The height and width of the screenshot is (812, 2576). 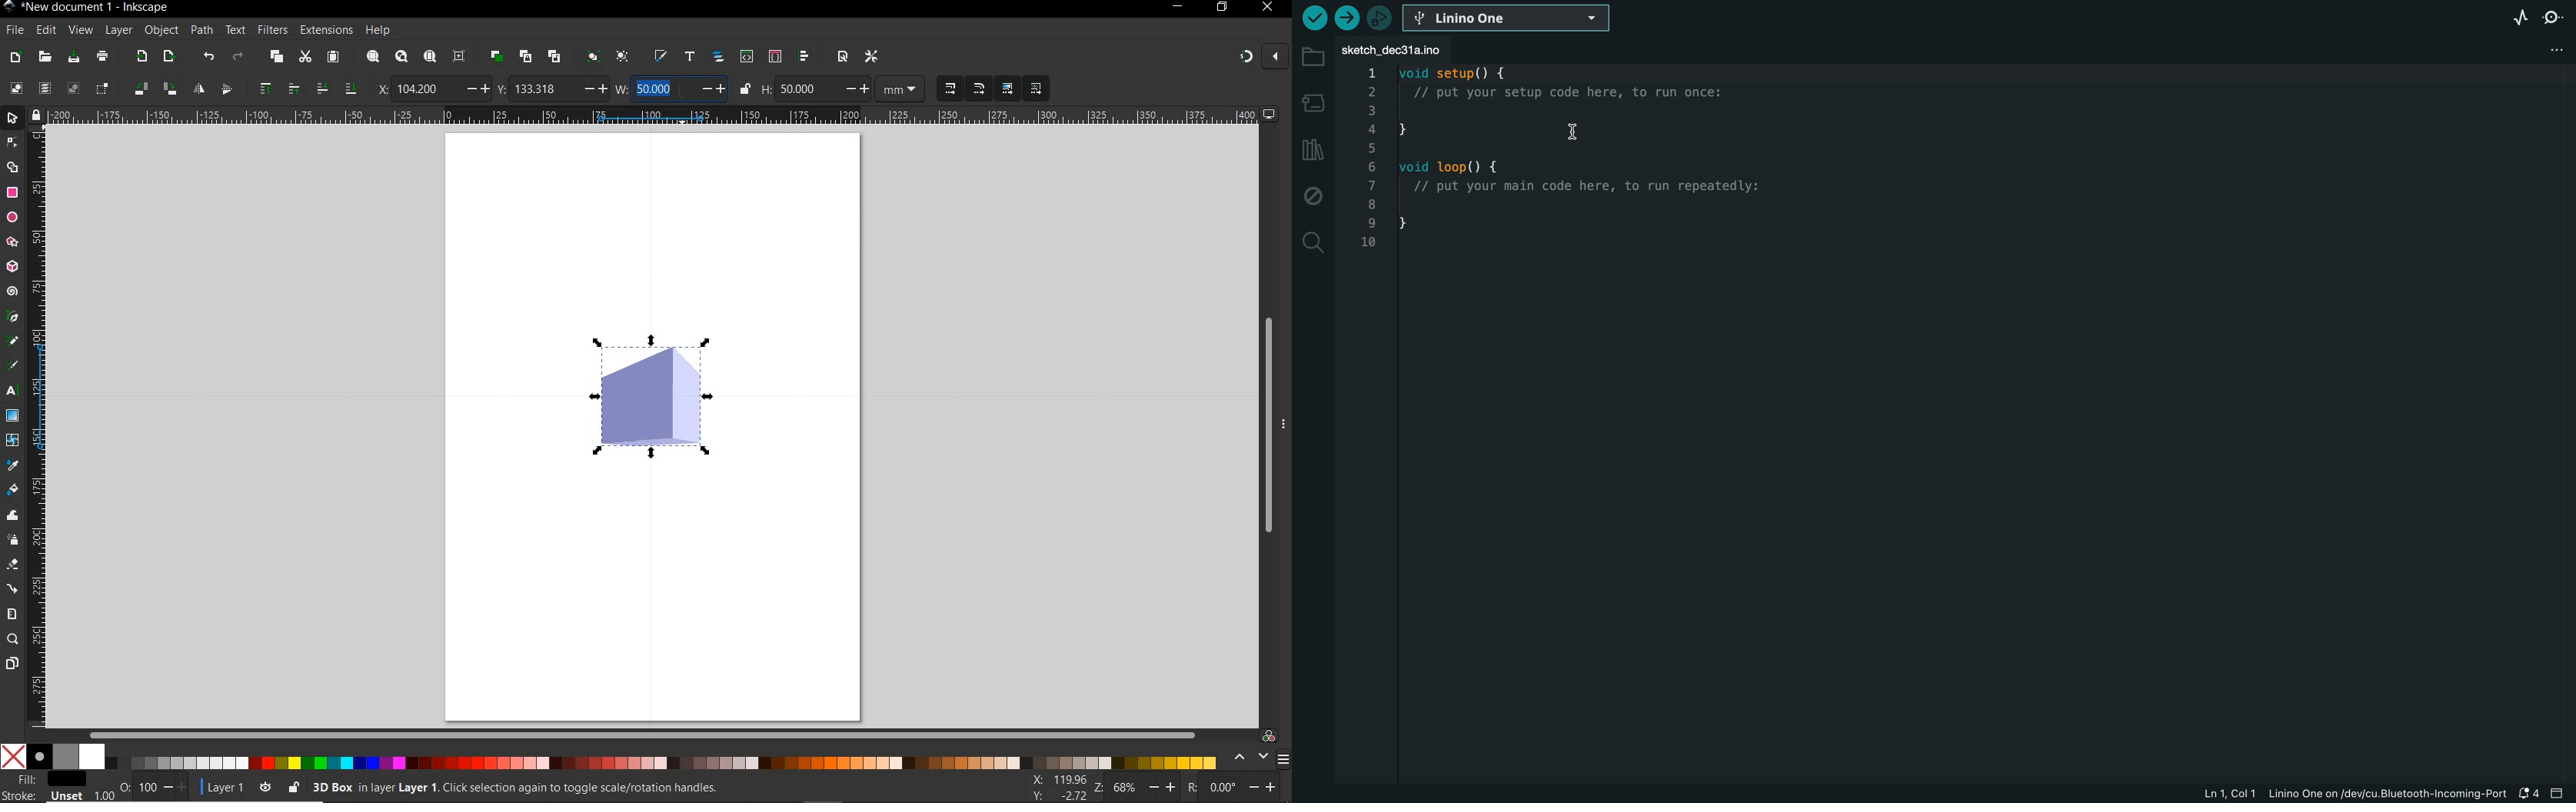 I want to click on toggle selection box, so click(x=103, y=88).